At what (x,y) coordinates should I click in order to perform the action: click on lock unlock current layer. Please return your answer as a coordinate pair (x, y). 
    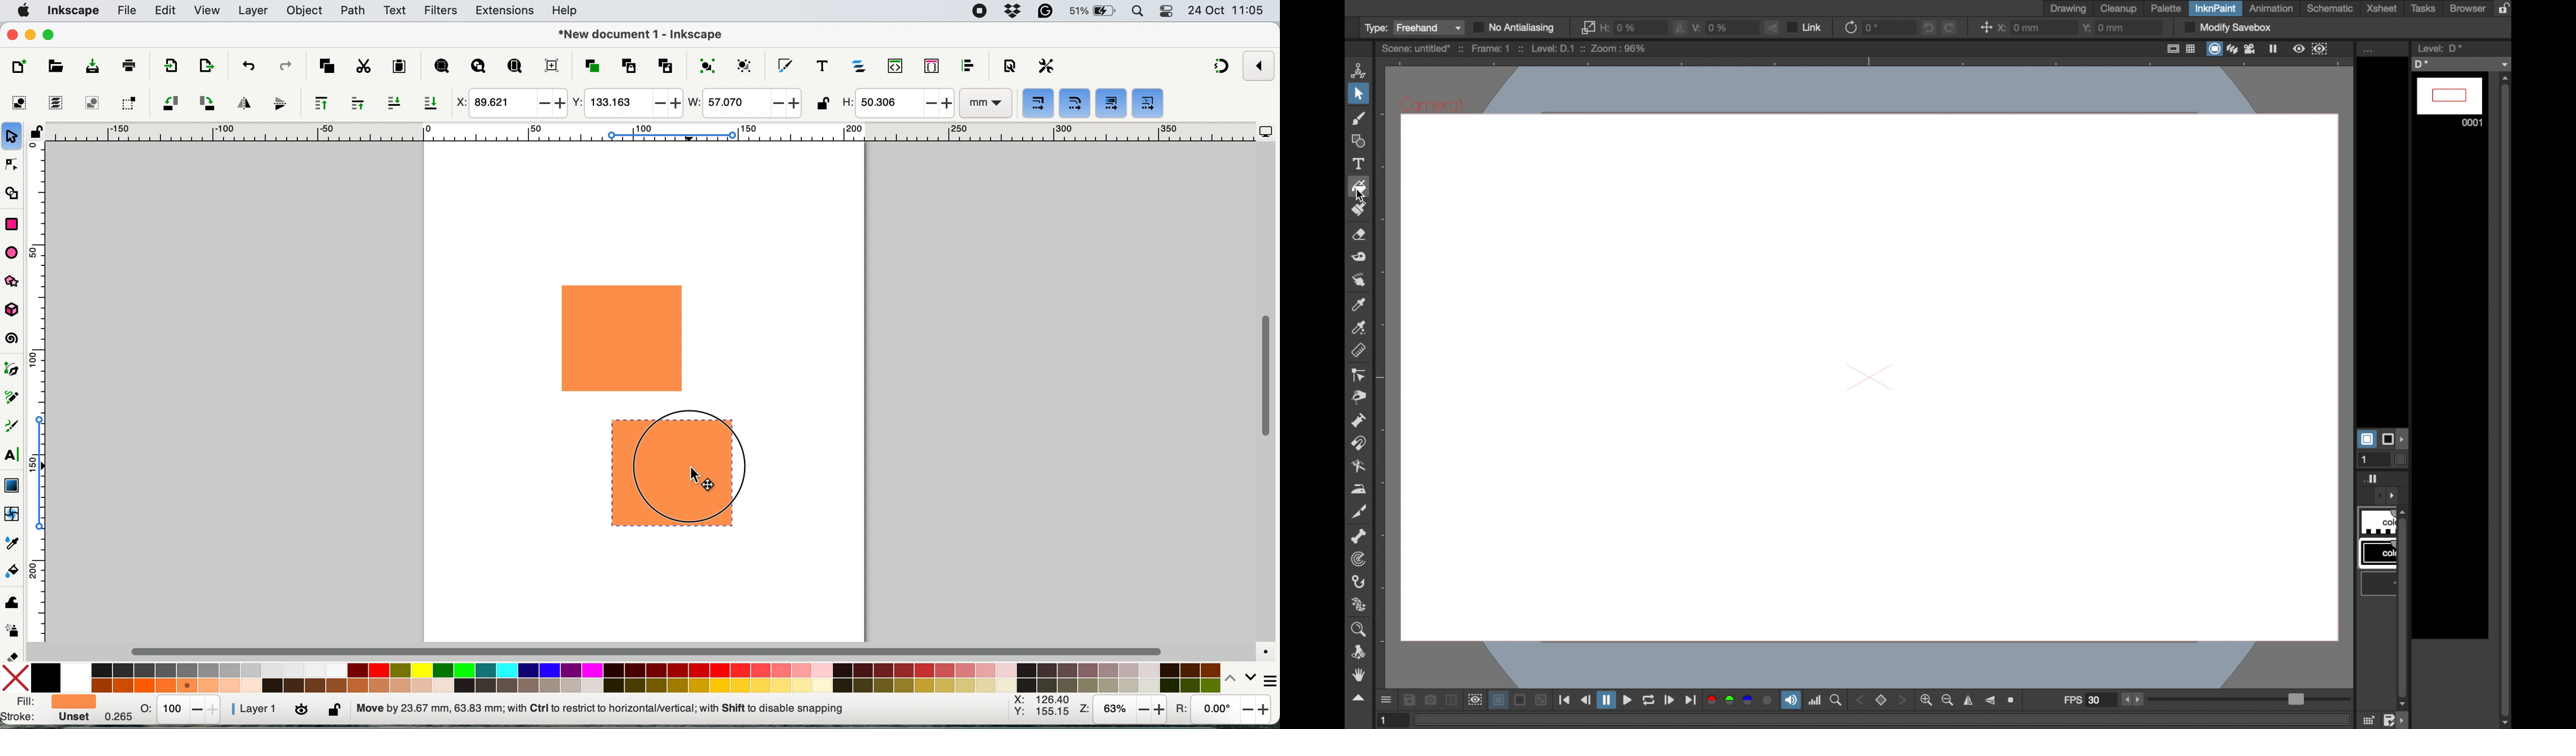
    Looking at the image, I should click on (337, 713).